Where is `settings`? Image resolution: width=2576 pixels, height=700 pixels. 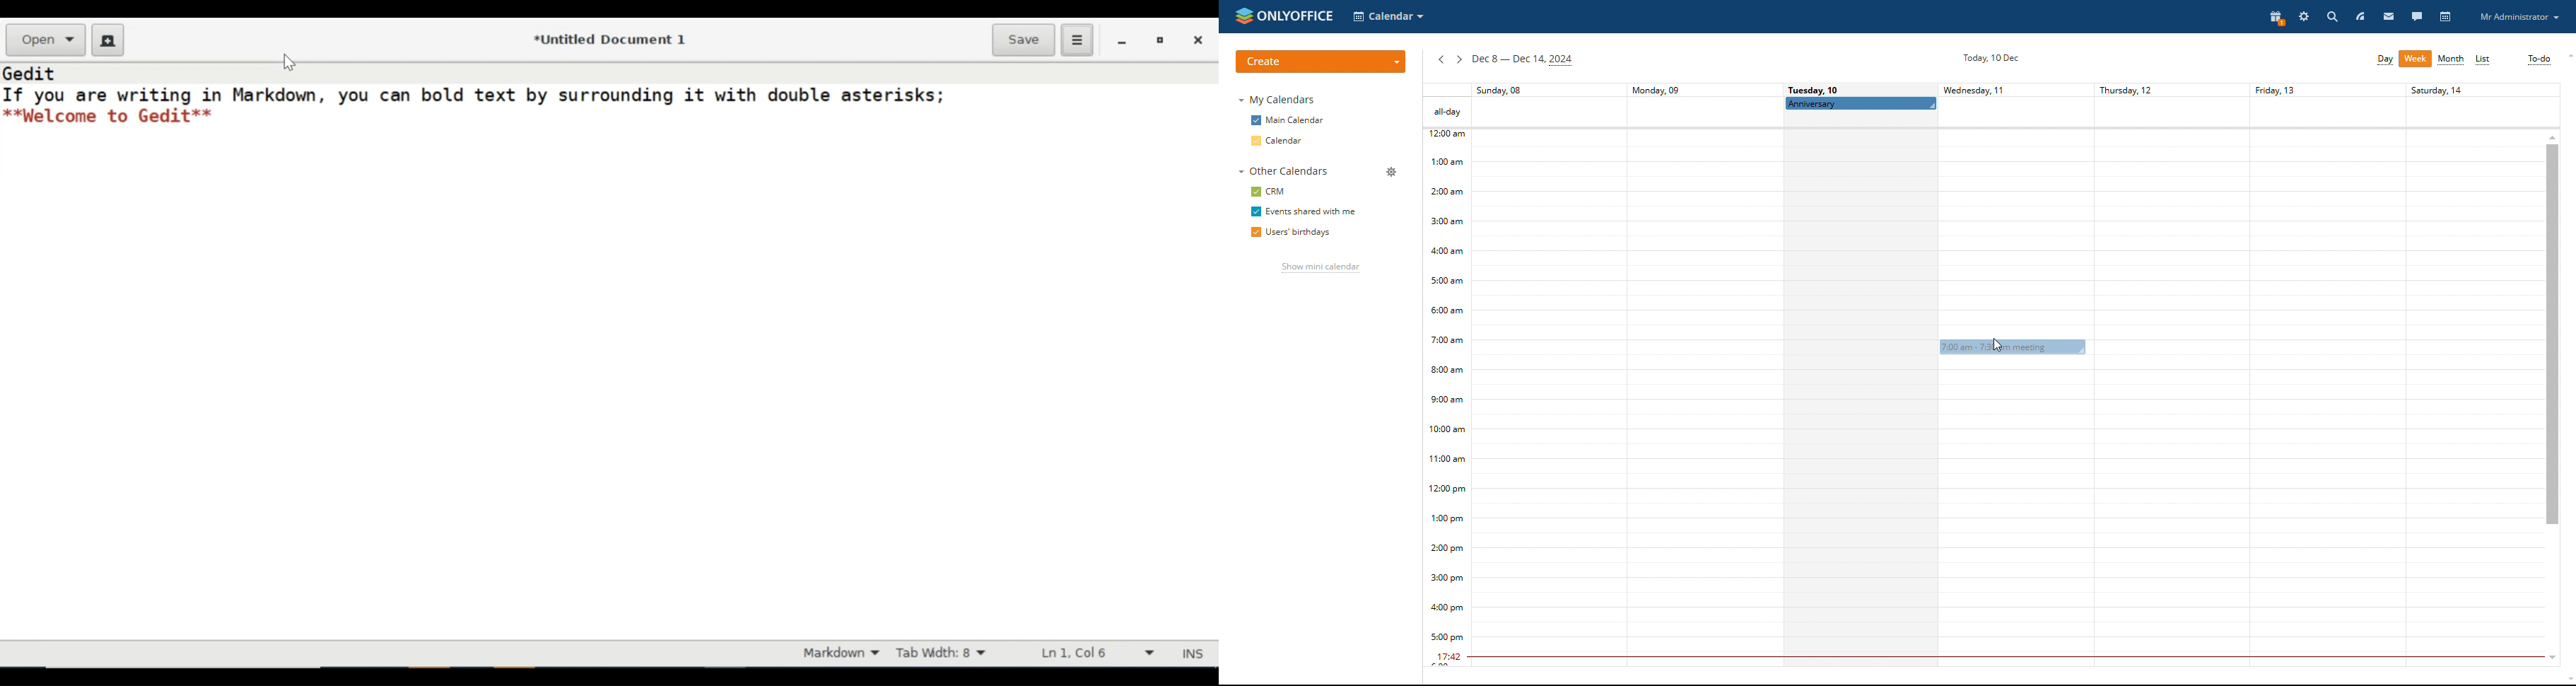
settings is located at coordinates (2305, 18).